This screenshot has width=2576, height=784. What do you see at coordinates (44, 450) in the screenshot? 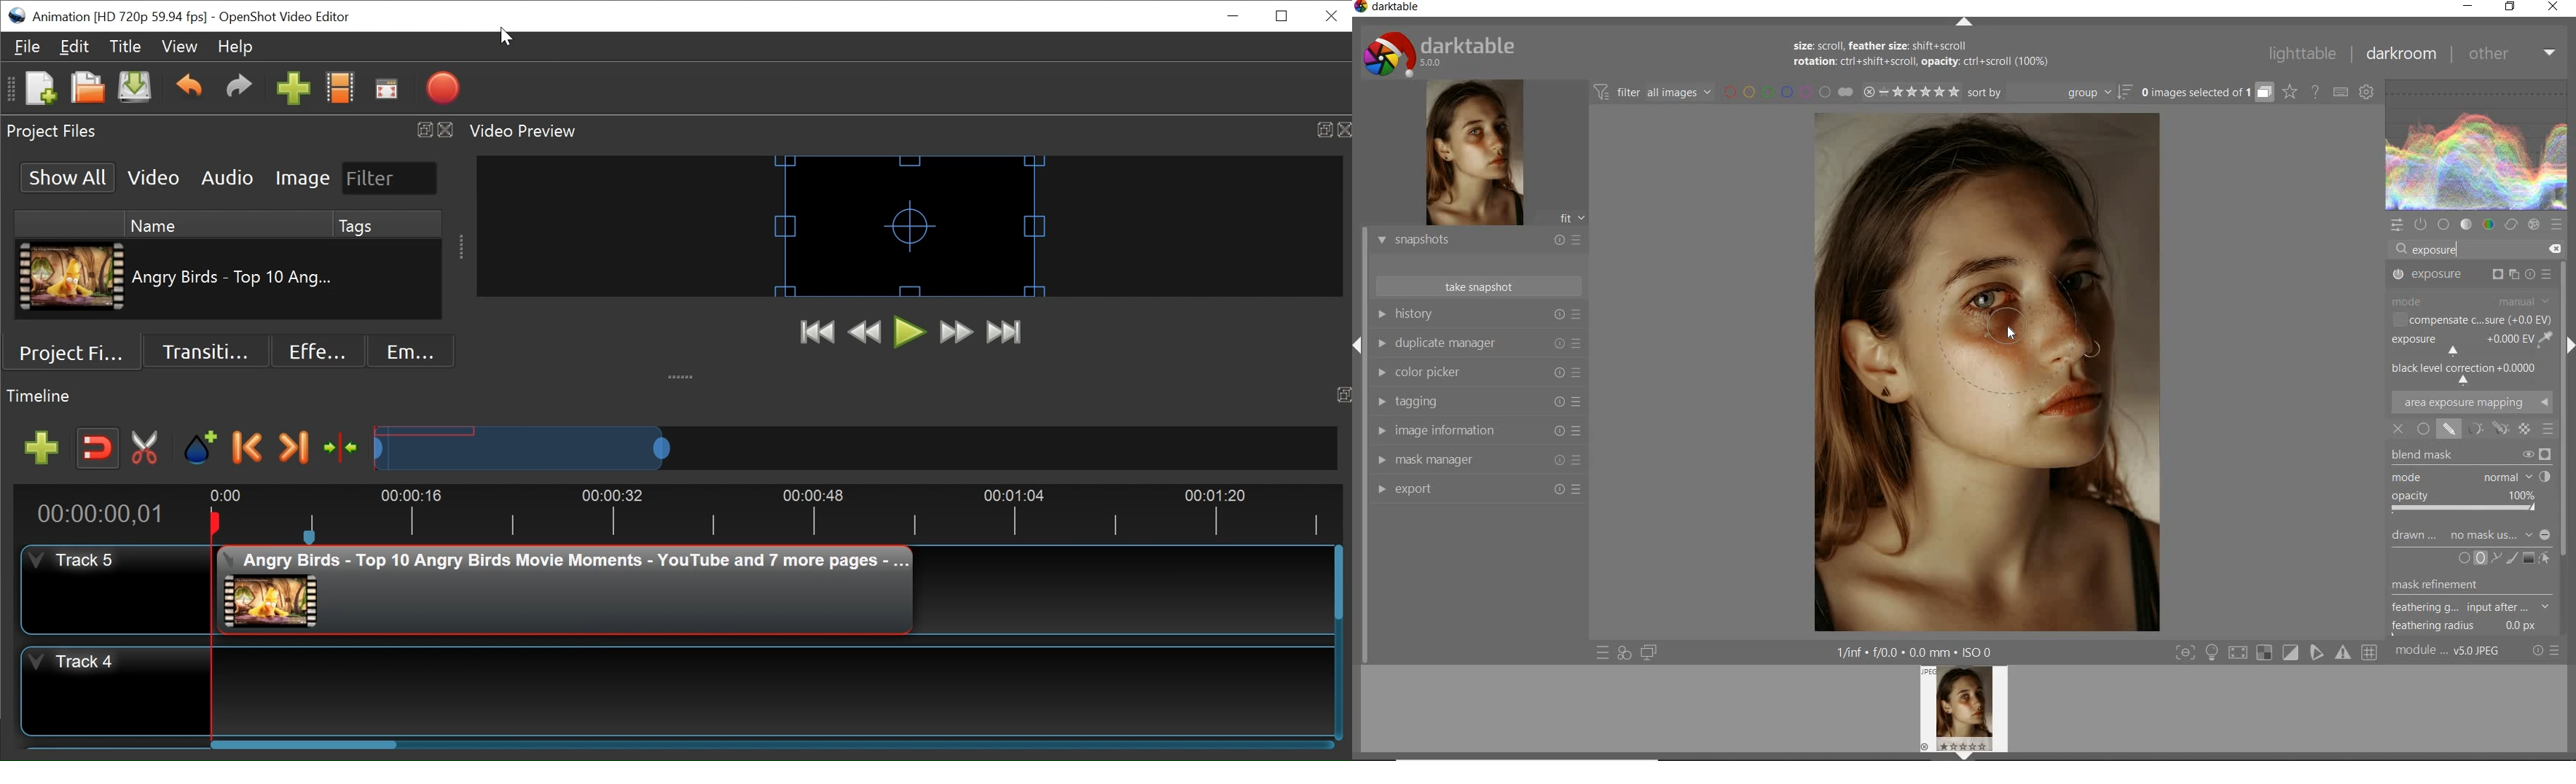
I see `Add Track` at bounding box center [44, 450].